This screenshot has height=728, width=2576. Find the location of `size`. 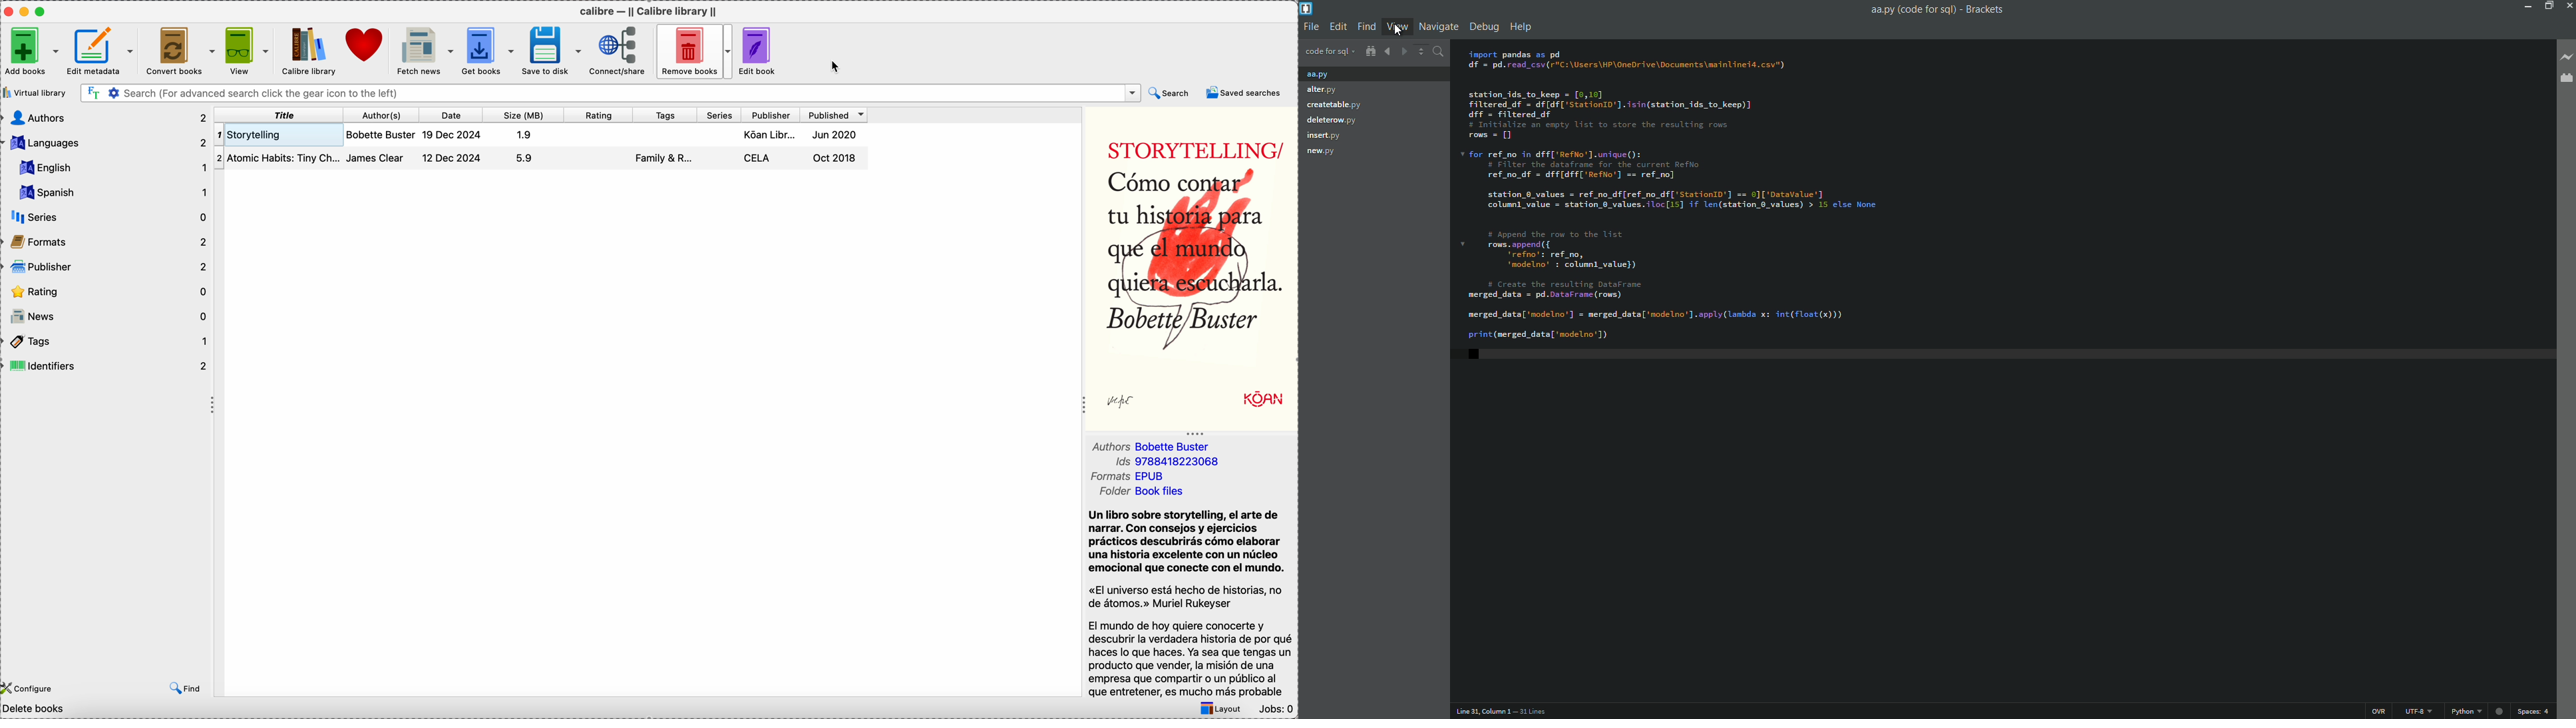

size is located at coordinates (523, 115).